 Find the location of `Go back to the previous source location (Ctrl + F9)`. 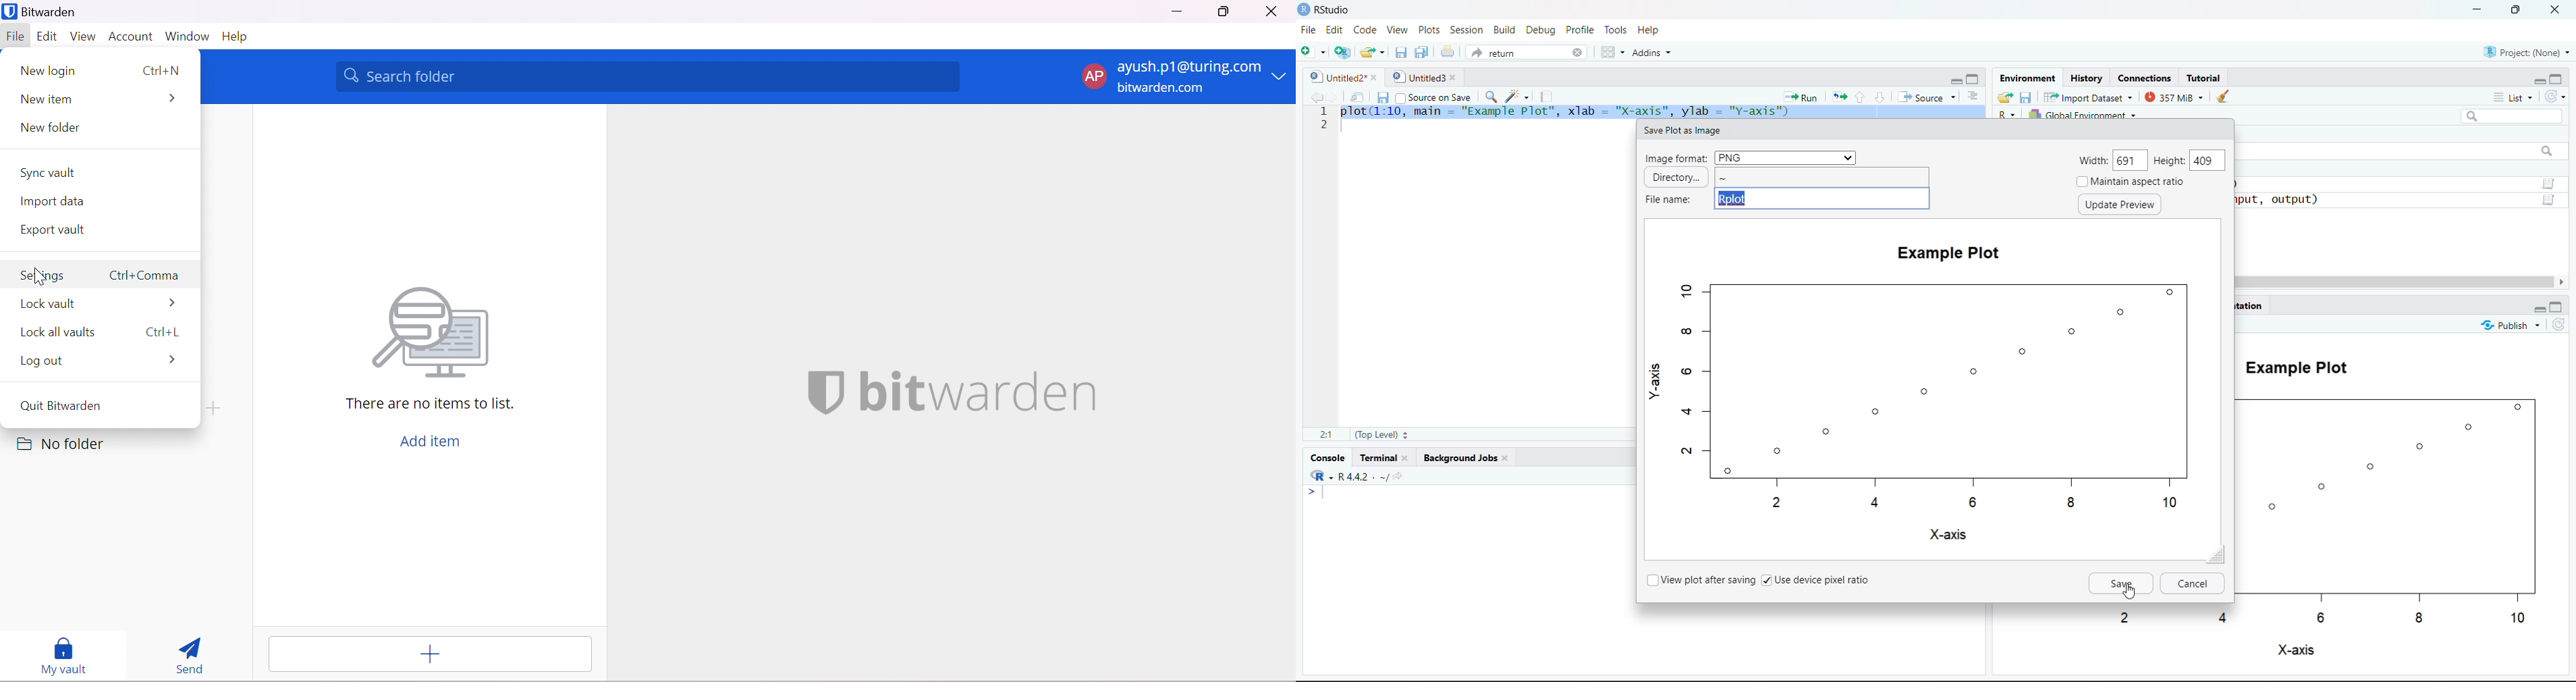

Go back to the previous source location (Ctrl + F9) is located at coordinates (1314, 96).